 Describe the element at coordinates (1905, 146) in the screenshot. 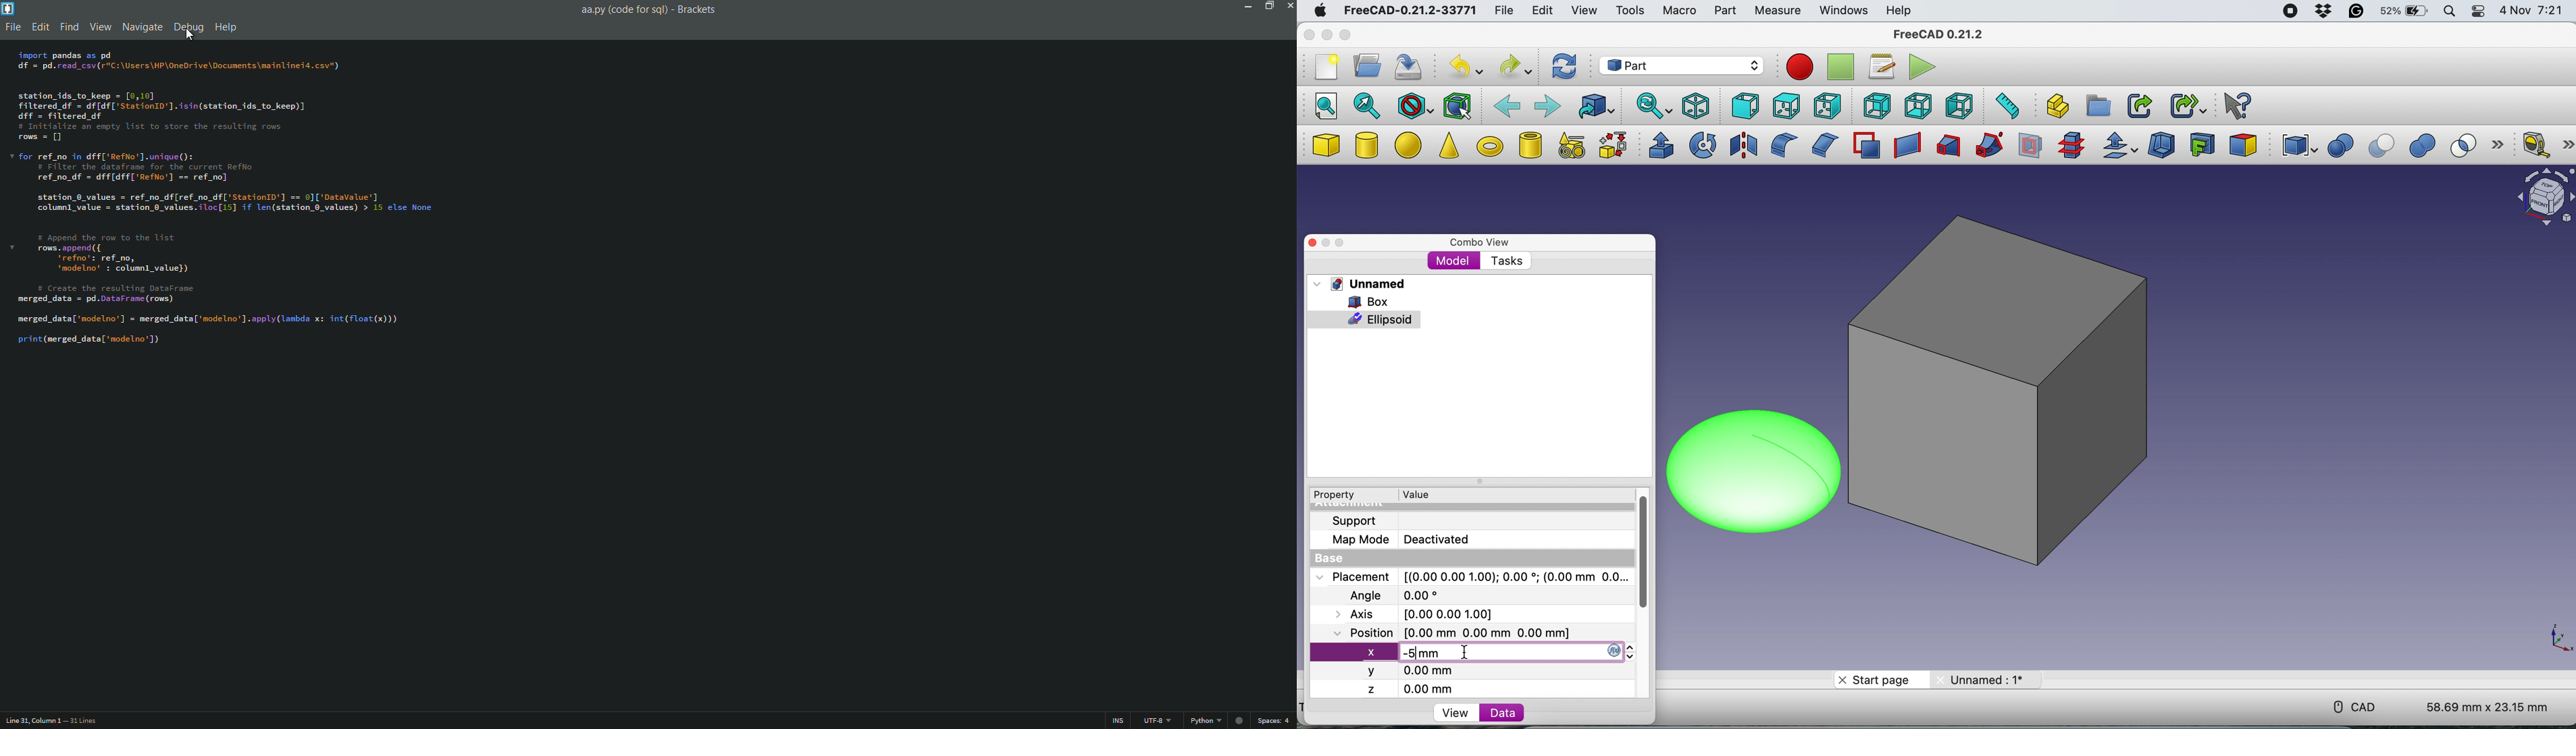

I see `create ruled surface` at that location.